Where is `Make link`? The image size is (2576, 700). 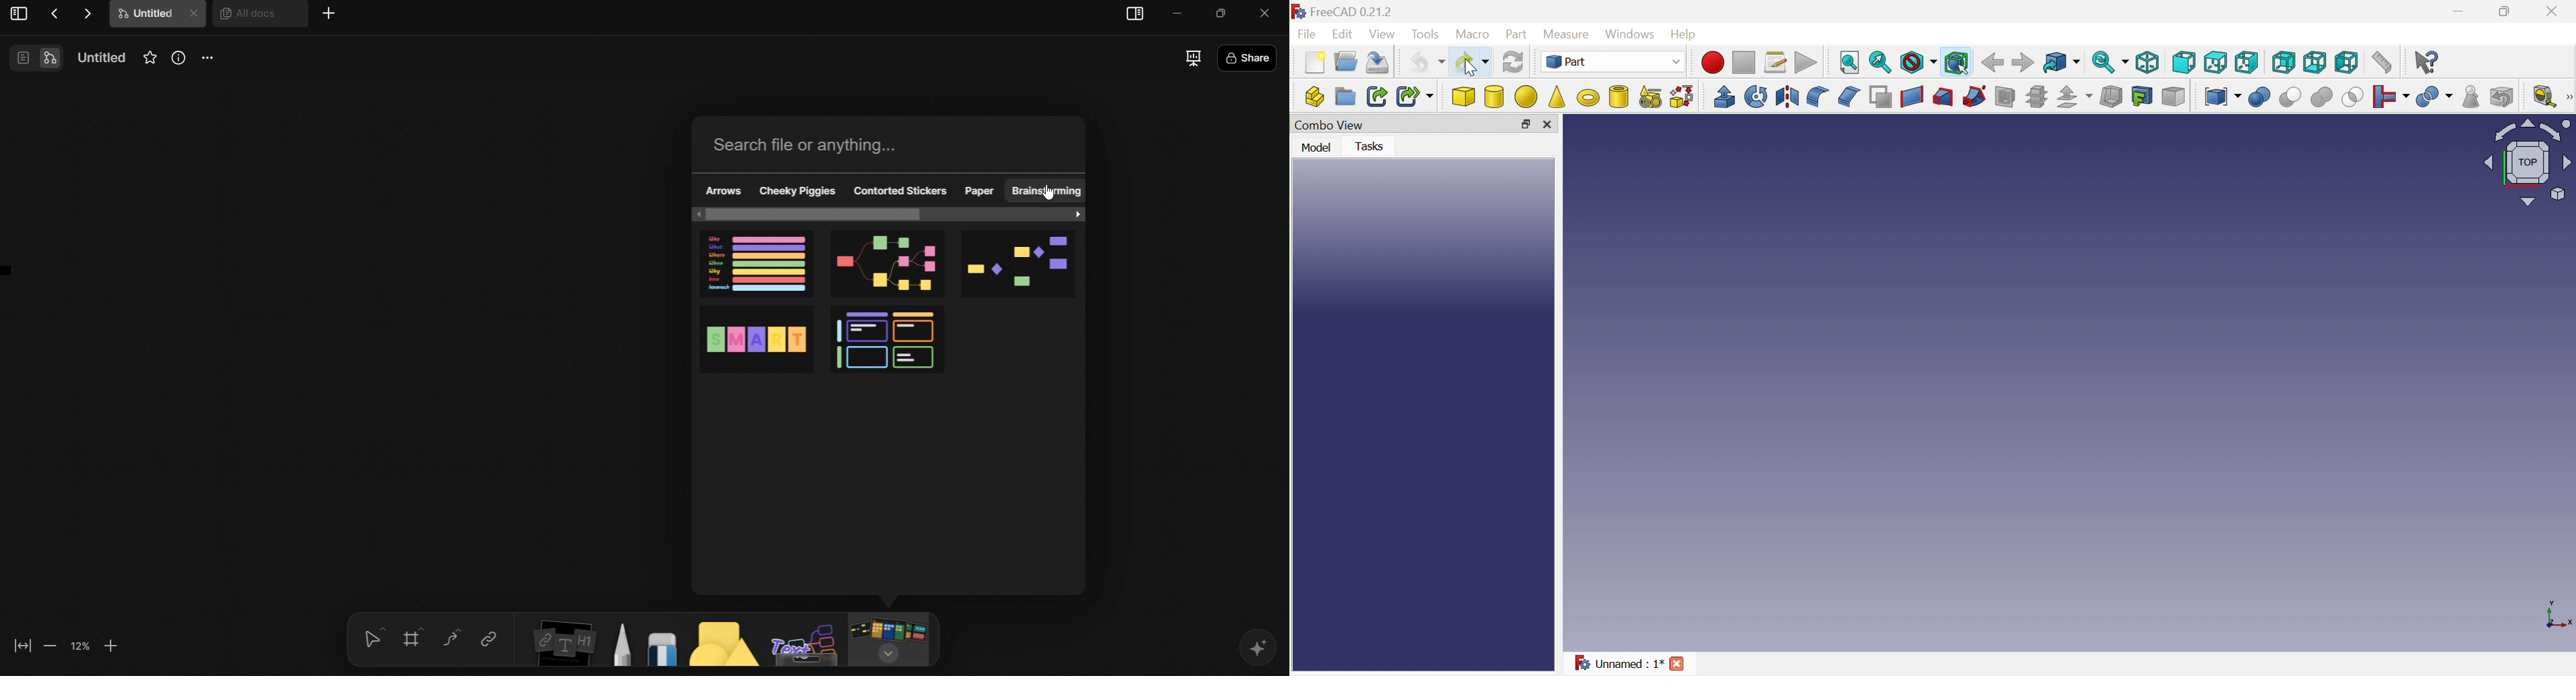 Make link is located at coordinates (1377, 97).